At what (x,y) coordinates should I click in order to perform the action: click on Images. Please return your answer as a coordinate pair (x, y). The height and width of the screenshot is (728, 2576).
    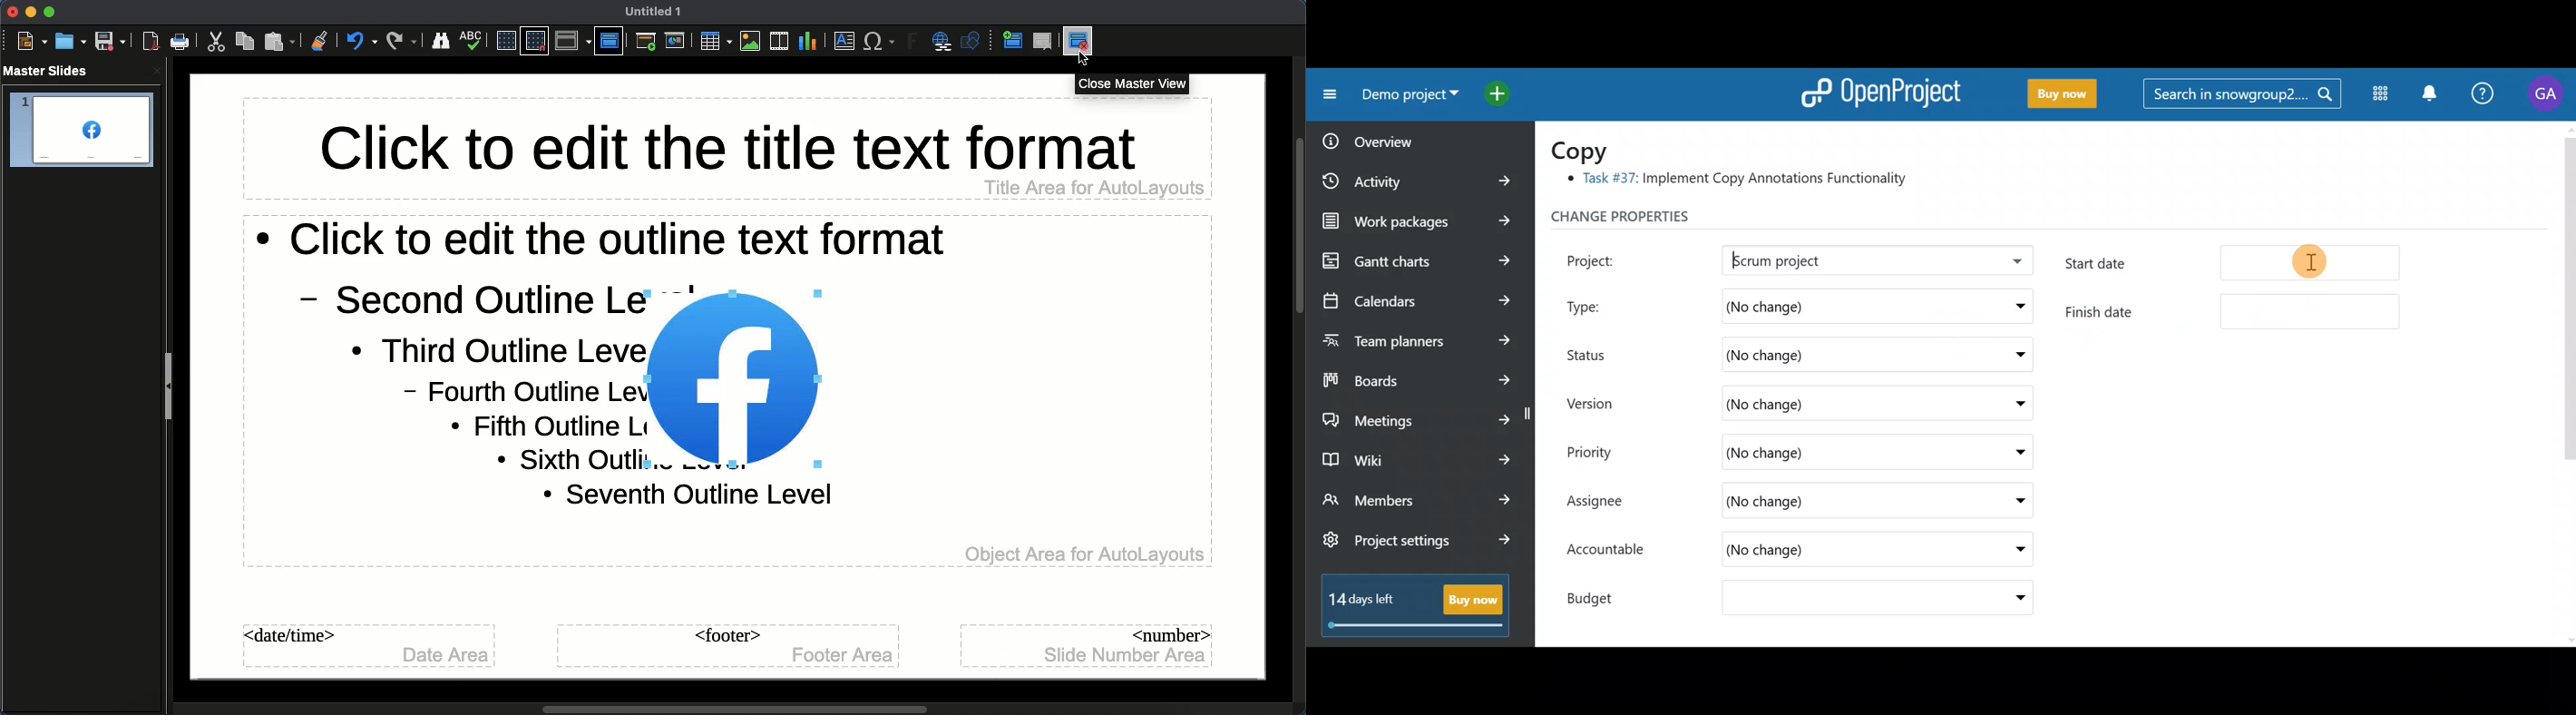
    Looking at the image, I should click on (749, 38).